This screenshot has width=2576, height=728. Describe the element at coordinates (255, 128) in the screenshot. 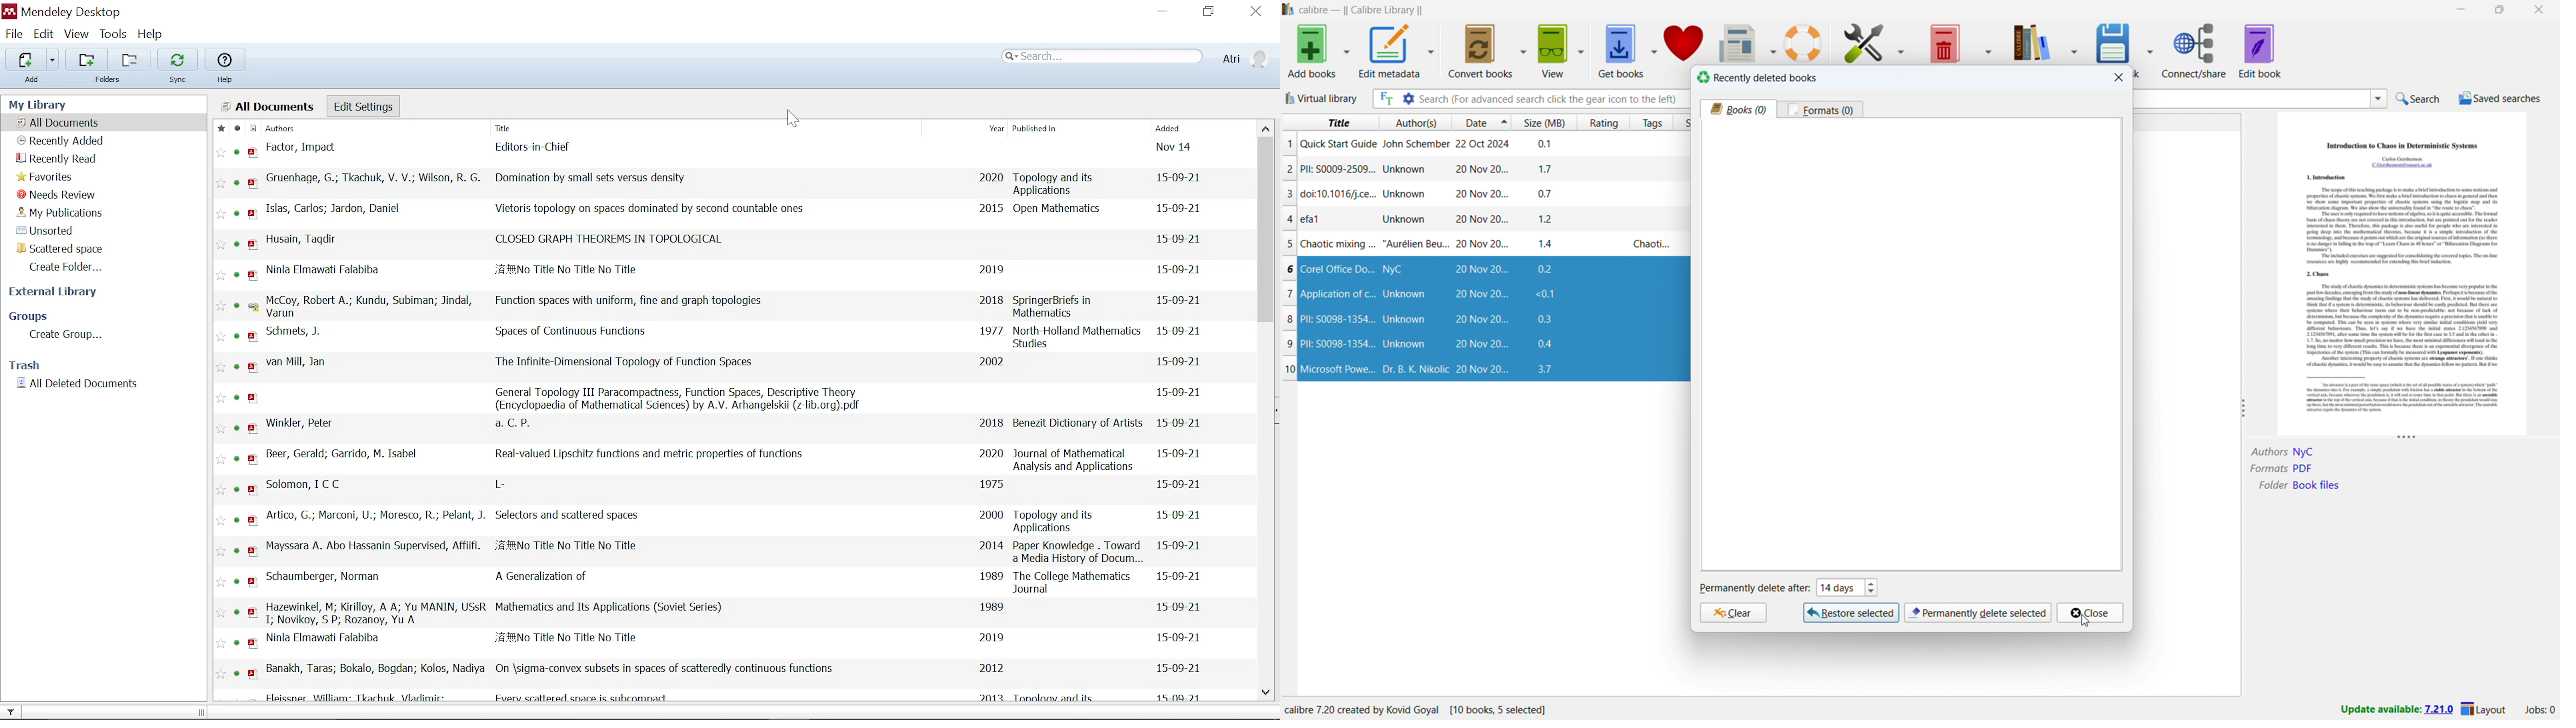

I see `Document format` at that location.